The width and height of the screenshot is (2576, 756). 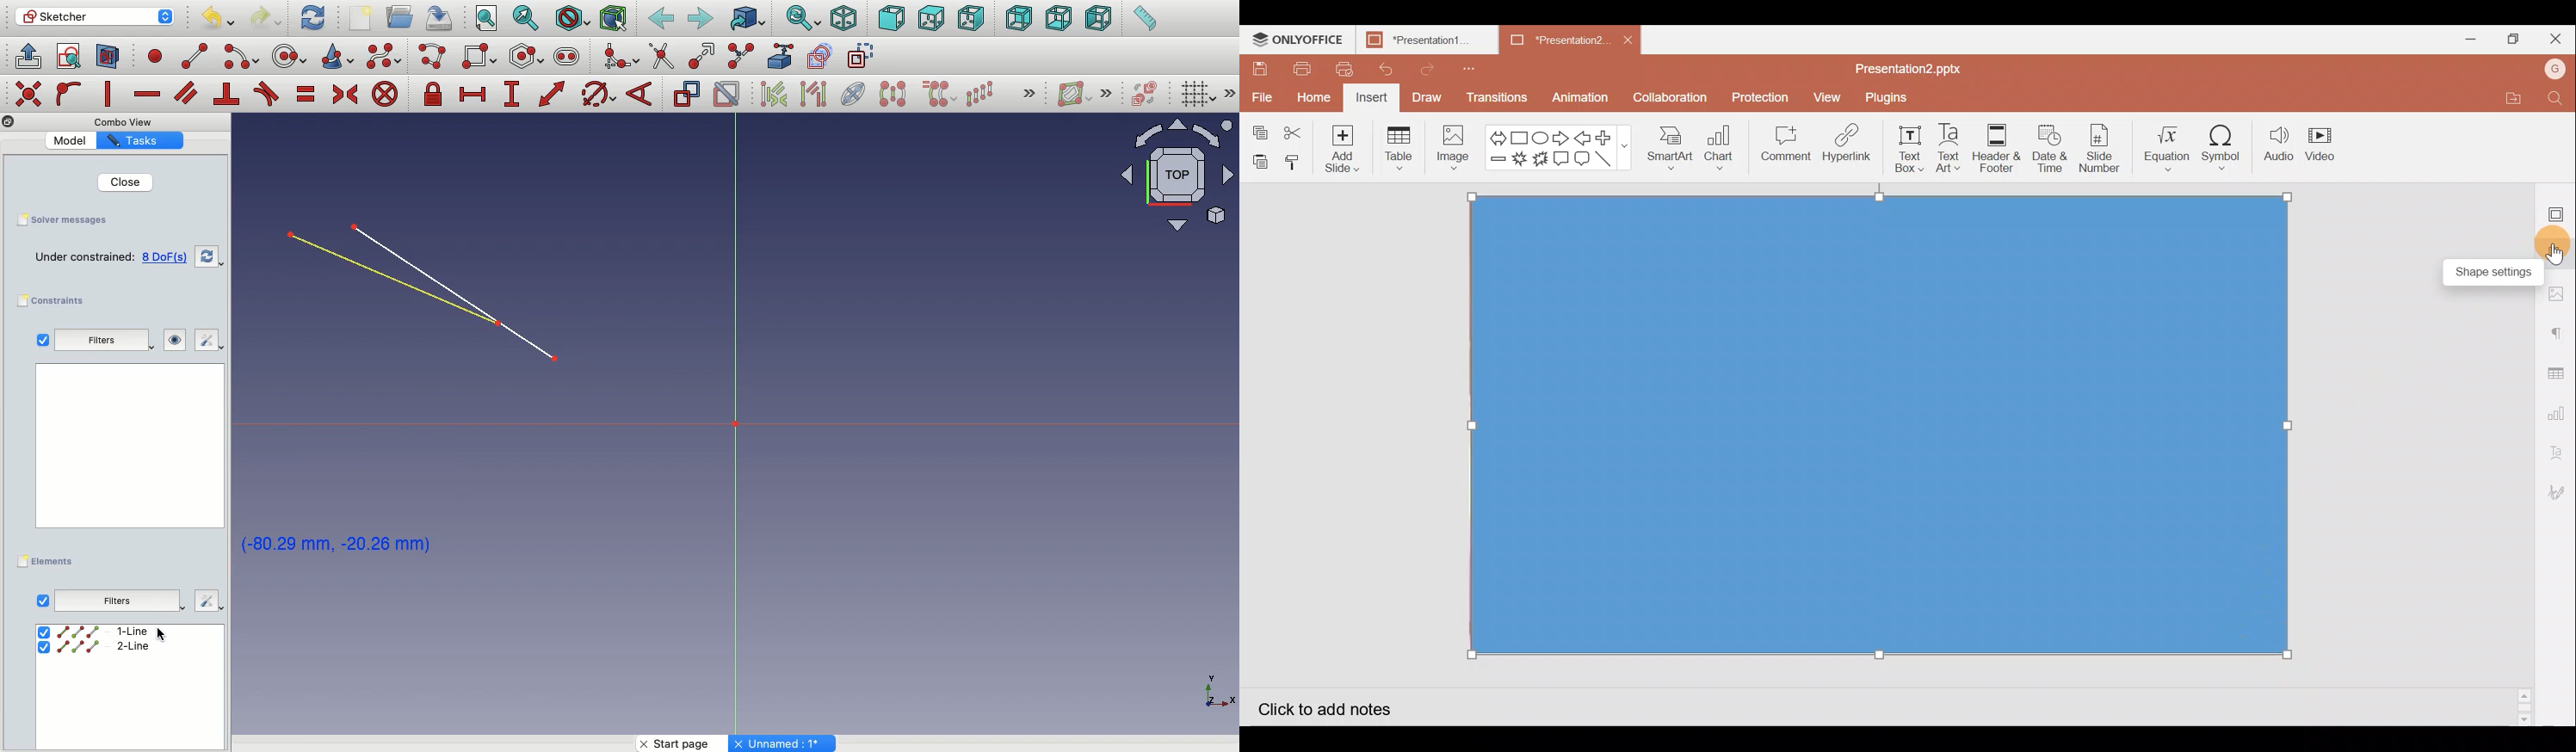 What do you see at coordinates (891, 18) in the screenshot?
I see `Front` at bounding box center [891, 18].